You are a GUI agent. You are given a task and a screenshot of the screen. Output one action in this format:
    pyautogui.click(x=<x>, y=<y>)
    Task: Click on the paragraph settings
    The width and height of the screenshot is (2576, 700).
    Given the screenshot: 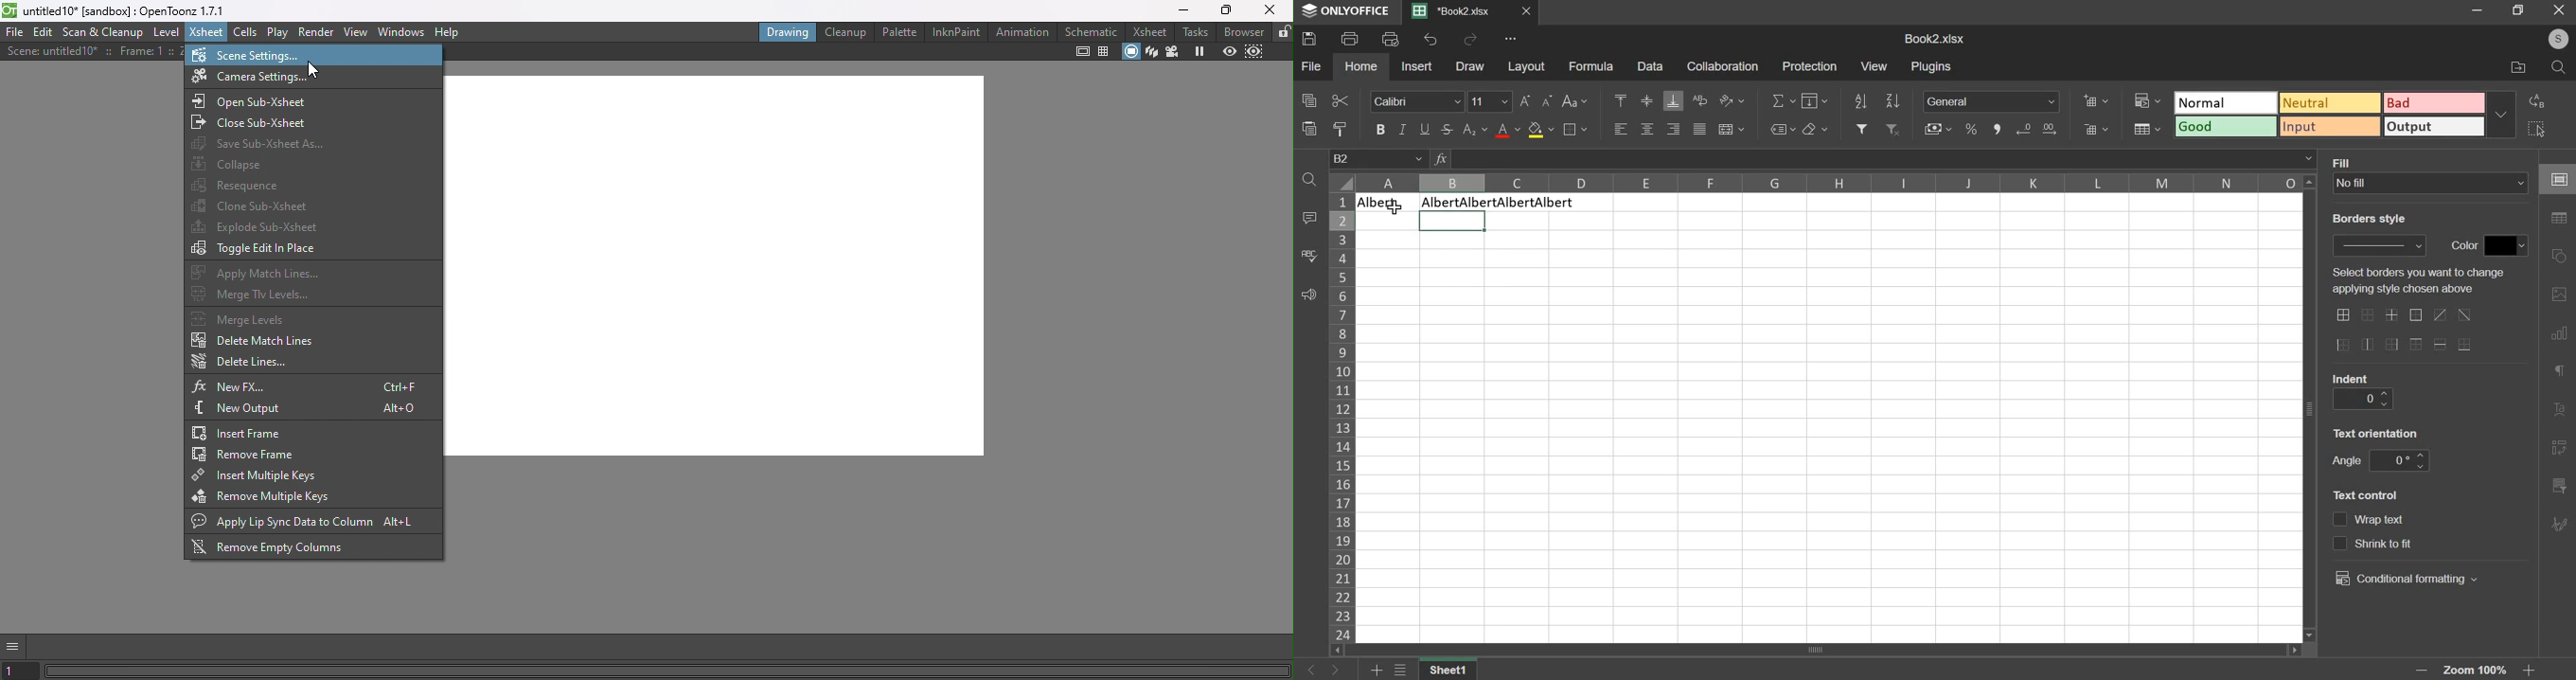 What is the action you would take?
    pyautogui.click(x=2563, y=374)
    